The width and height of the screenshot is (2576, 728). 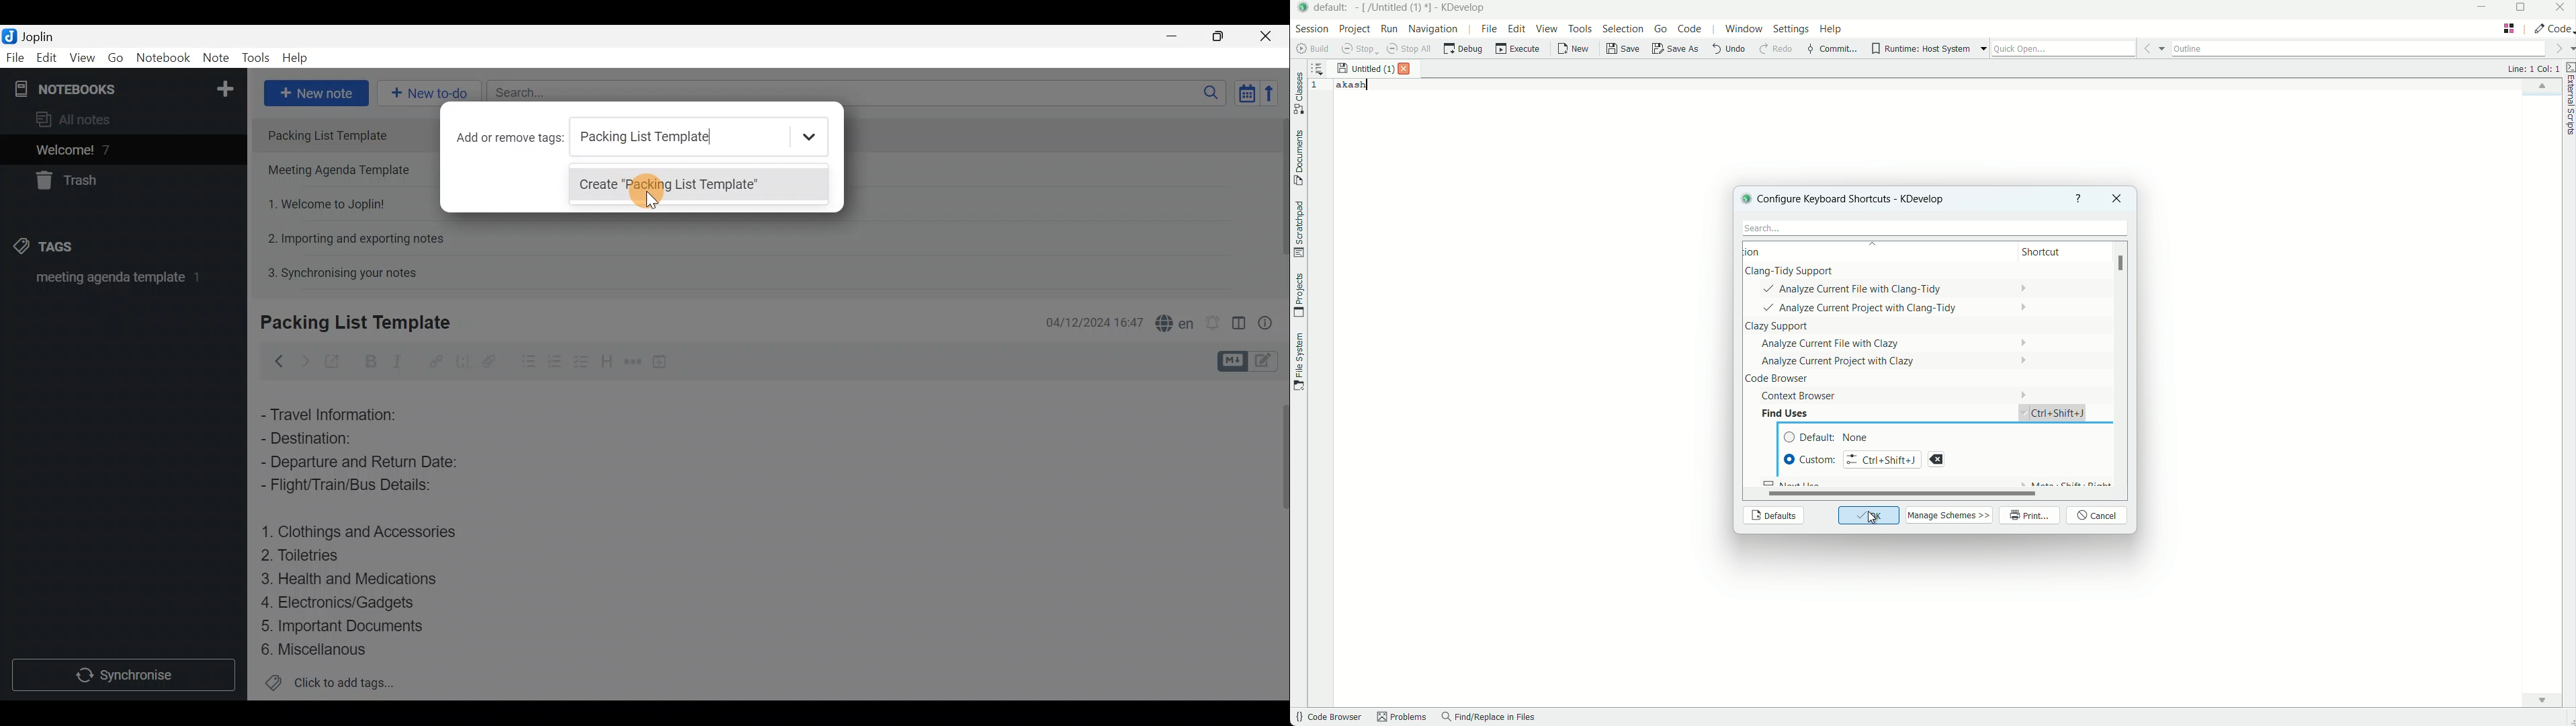 What do you see at coordinates (126, 677) in the screenshot?
I see `Synchronise` at bounding box center [126, 677].